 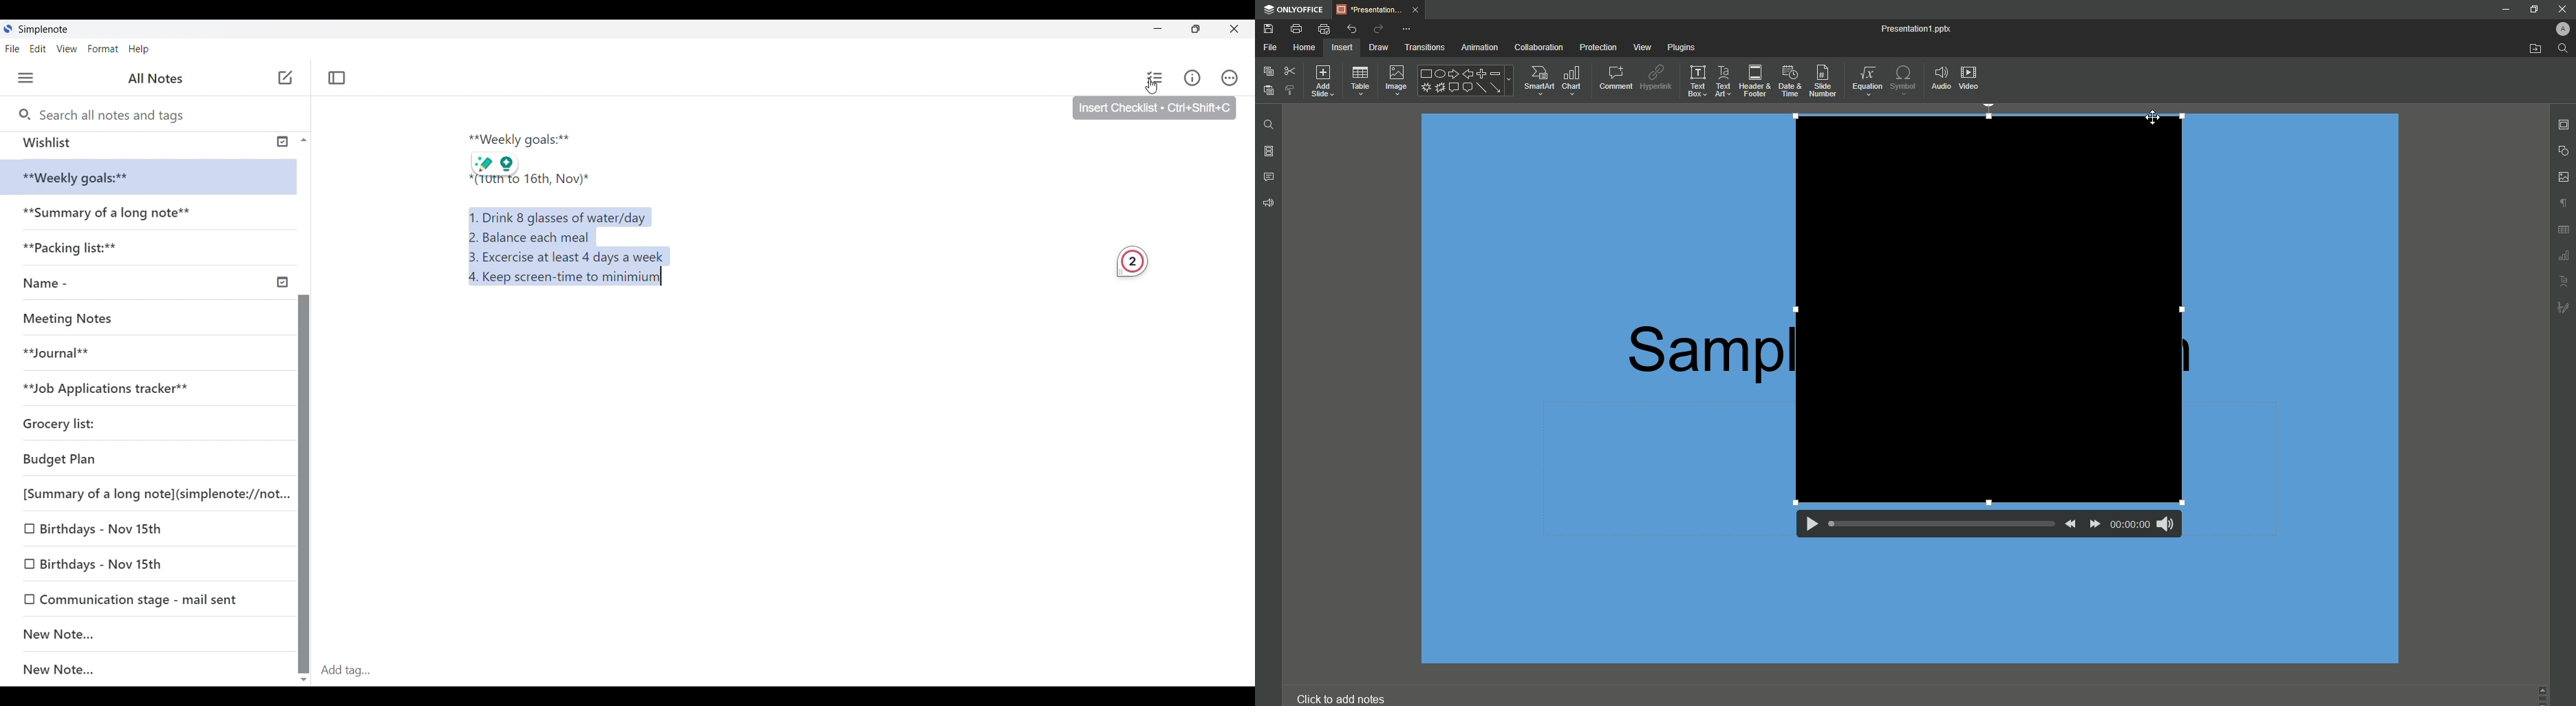 What do you see at coordinates (148, 493) in the screenshot?
I see `[Summary of a long note](simplenote://not.` at bounding box center [148, 493].